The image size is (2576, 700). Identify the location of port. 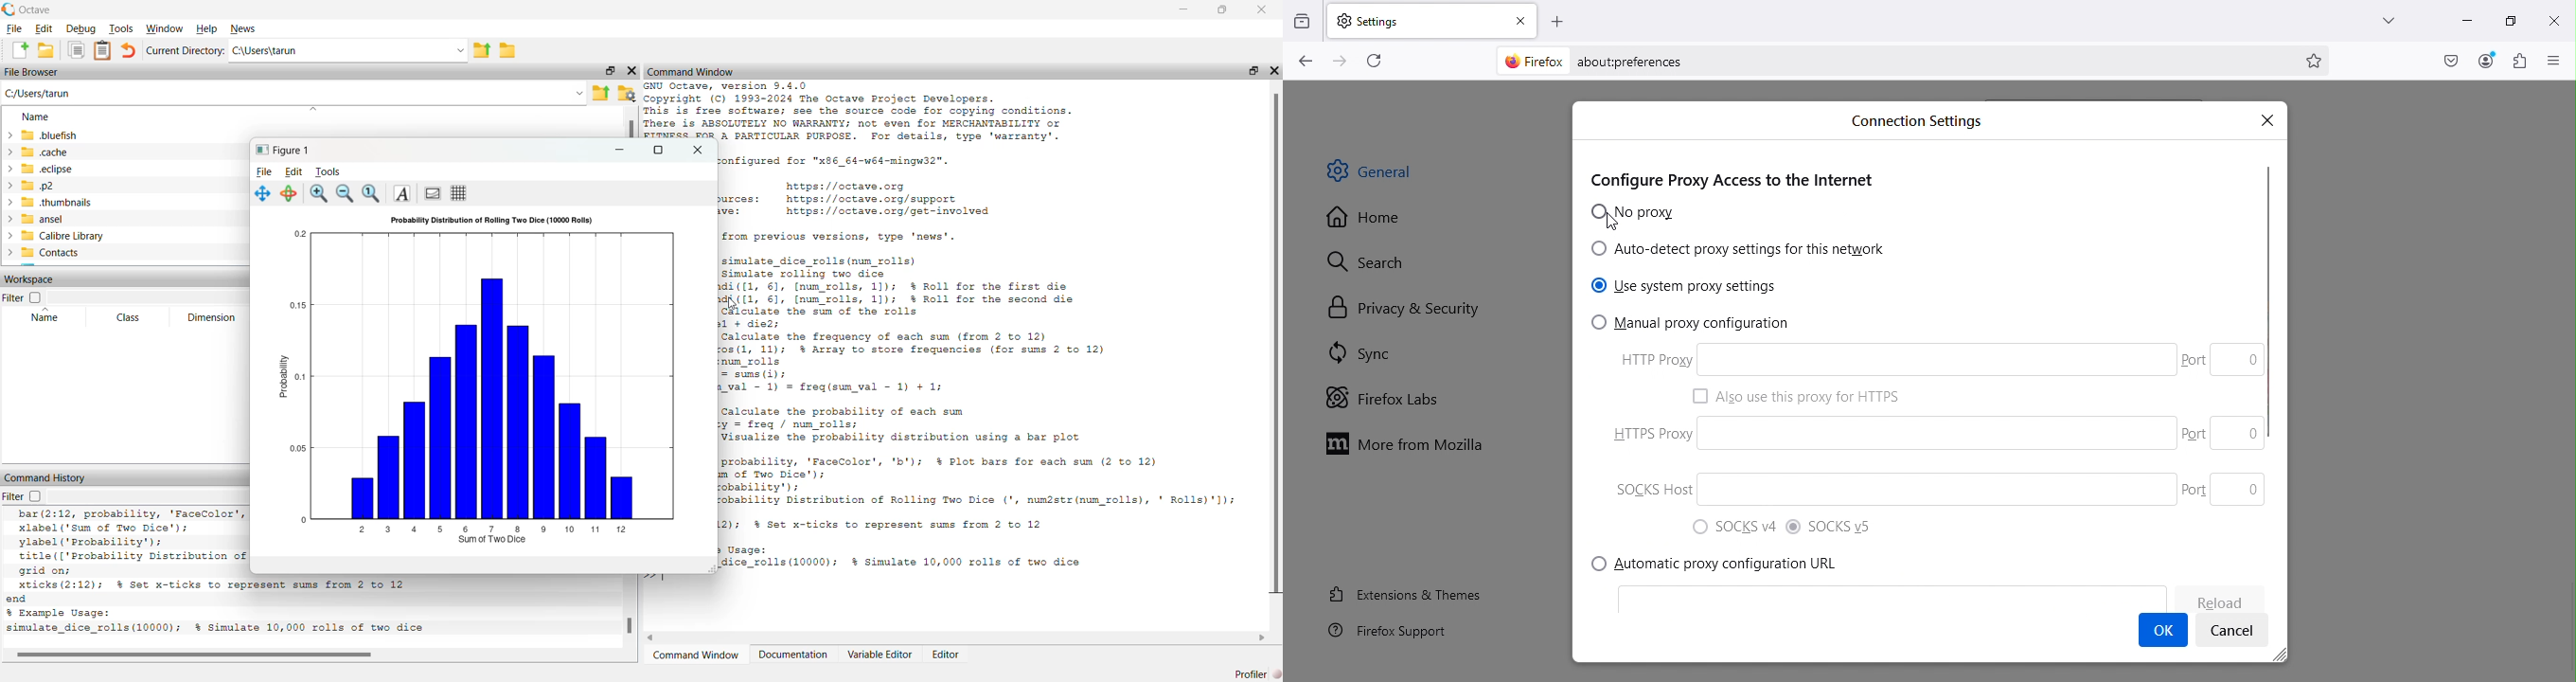
(2194, 358).